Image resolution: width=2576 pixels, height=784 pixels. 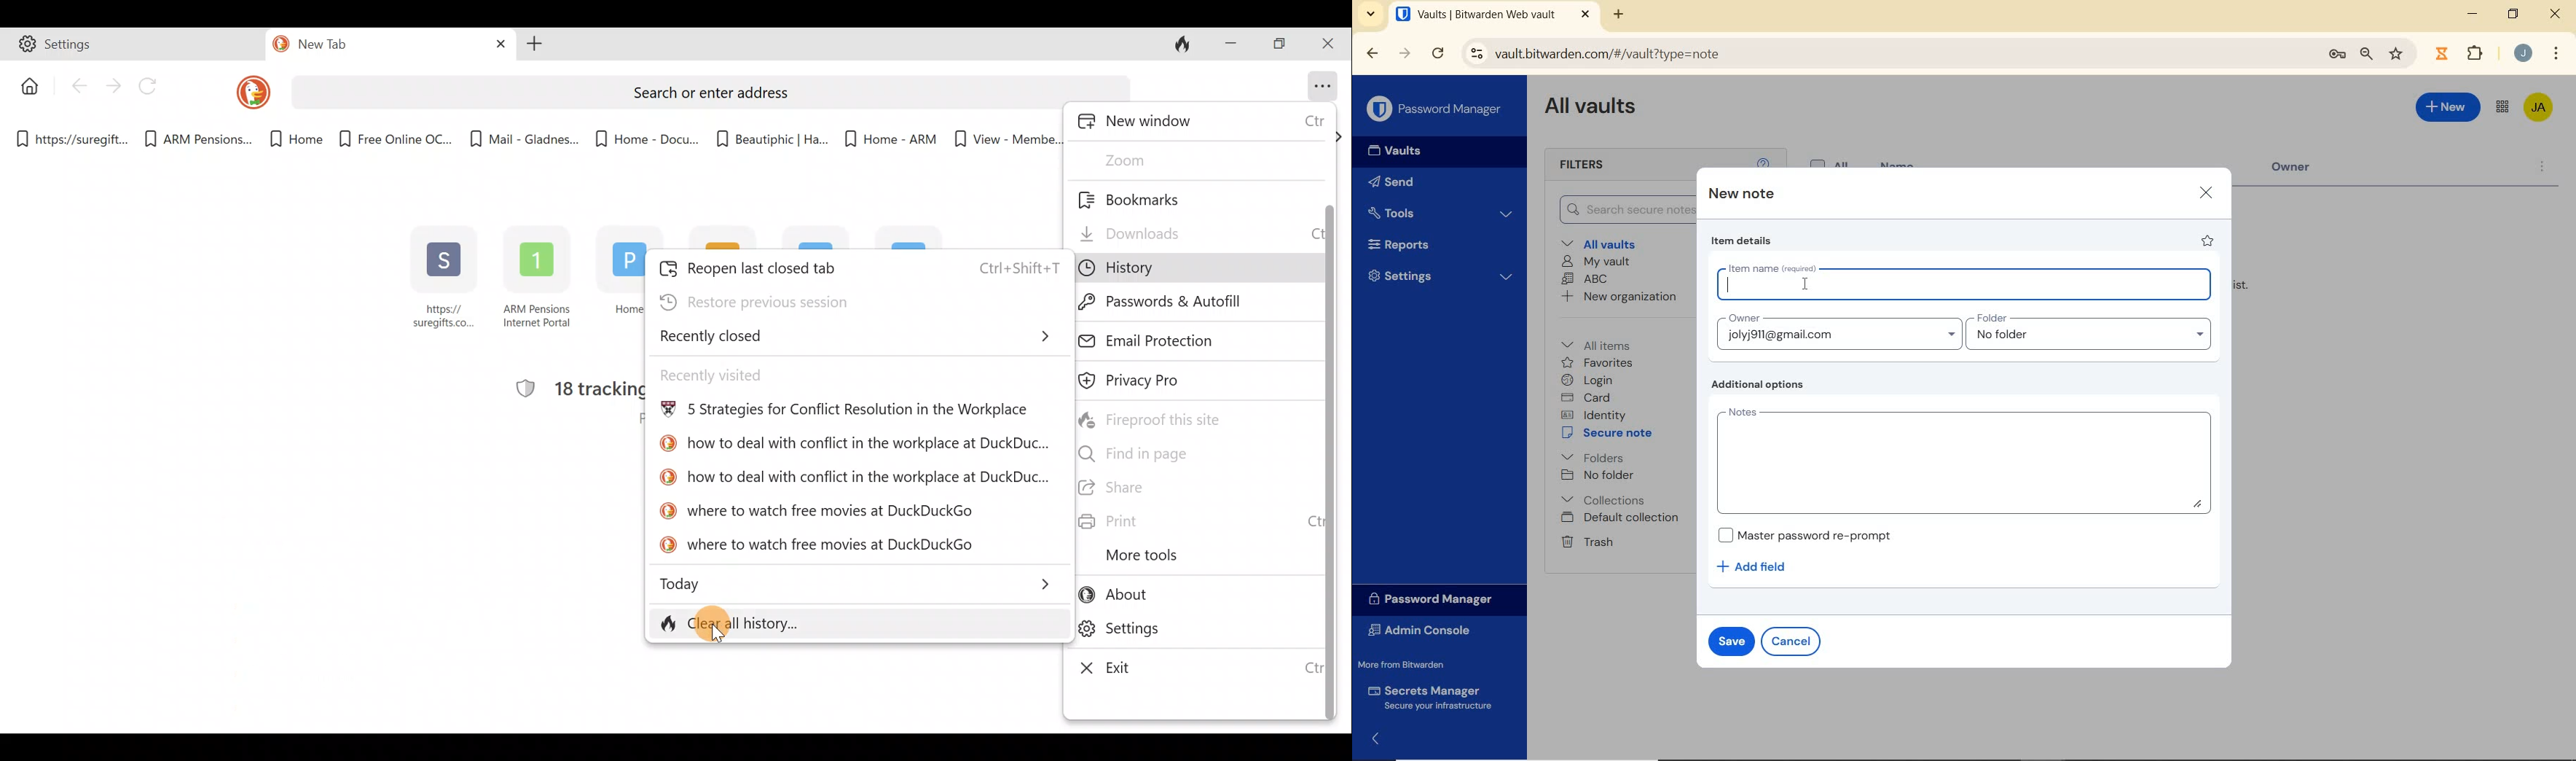 I want to click on search tabs, so click(x=1373, y=16).